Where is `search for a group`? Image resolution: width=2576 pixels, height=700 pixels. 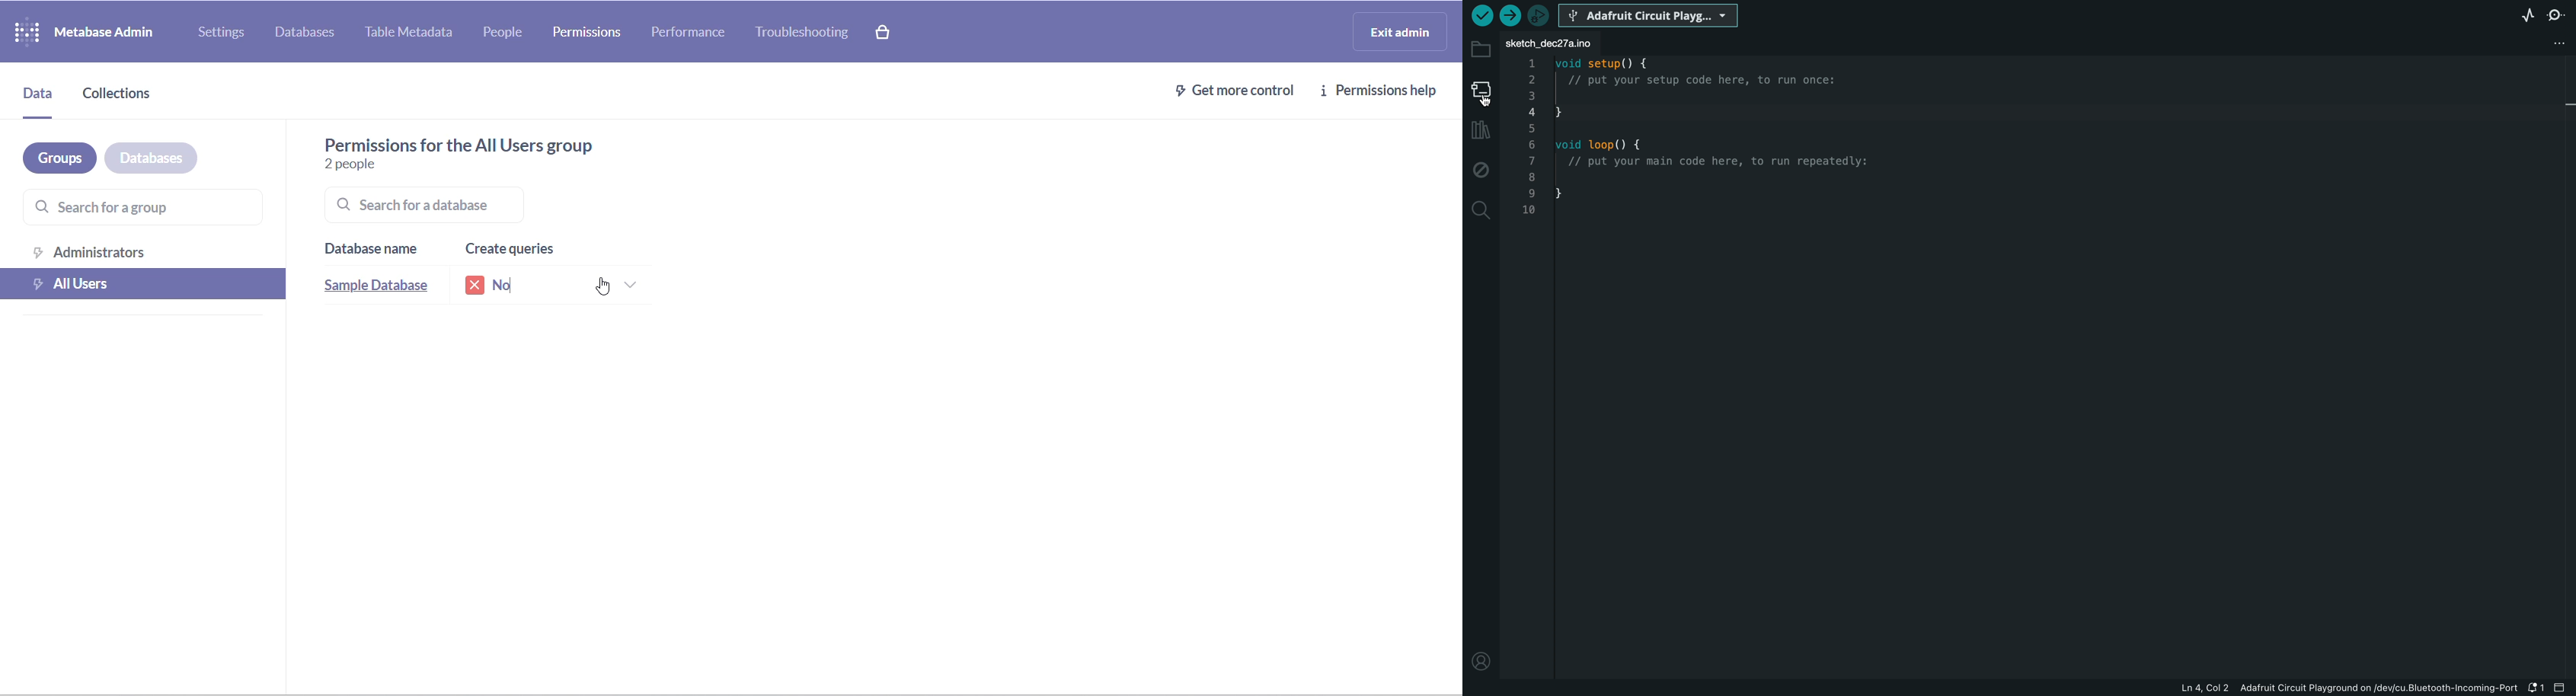
search for a group is located at coordinates (134, 205).